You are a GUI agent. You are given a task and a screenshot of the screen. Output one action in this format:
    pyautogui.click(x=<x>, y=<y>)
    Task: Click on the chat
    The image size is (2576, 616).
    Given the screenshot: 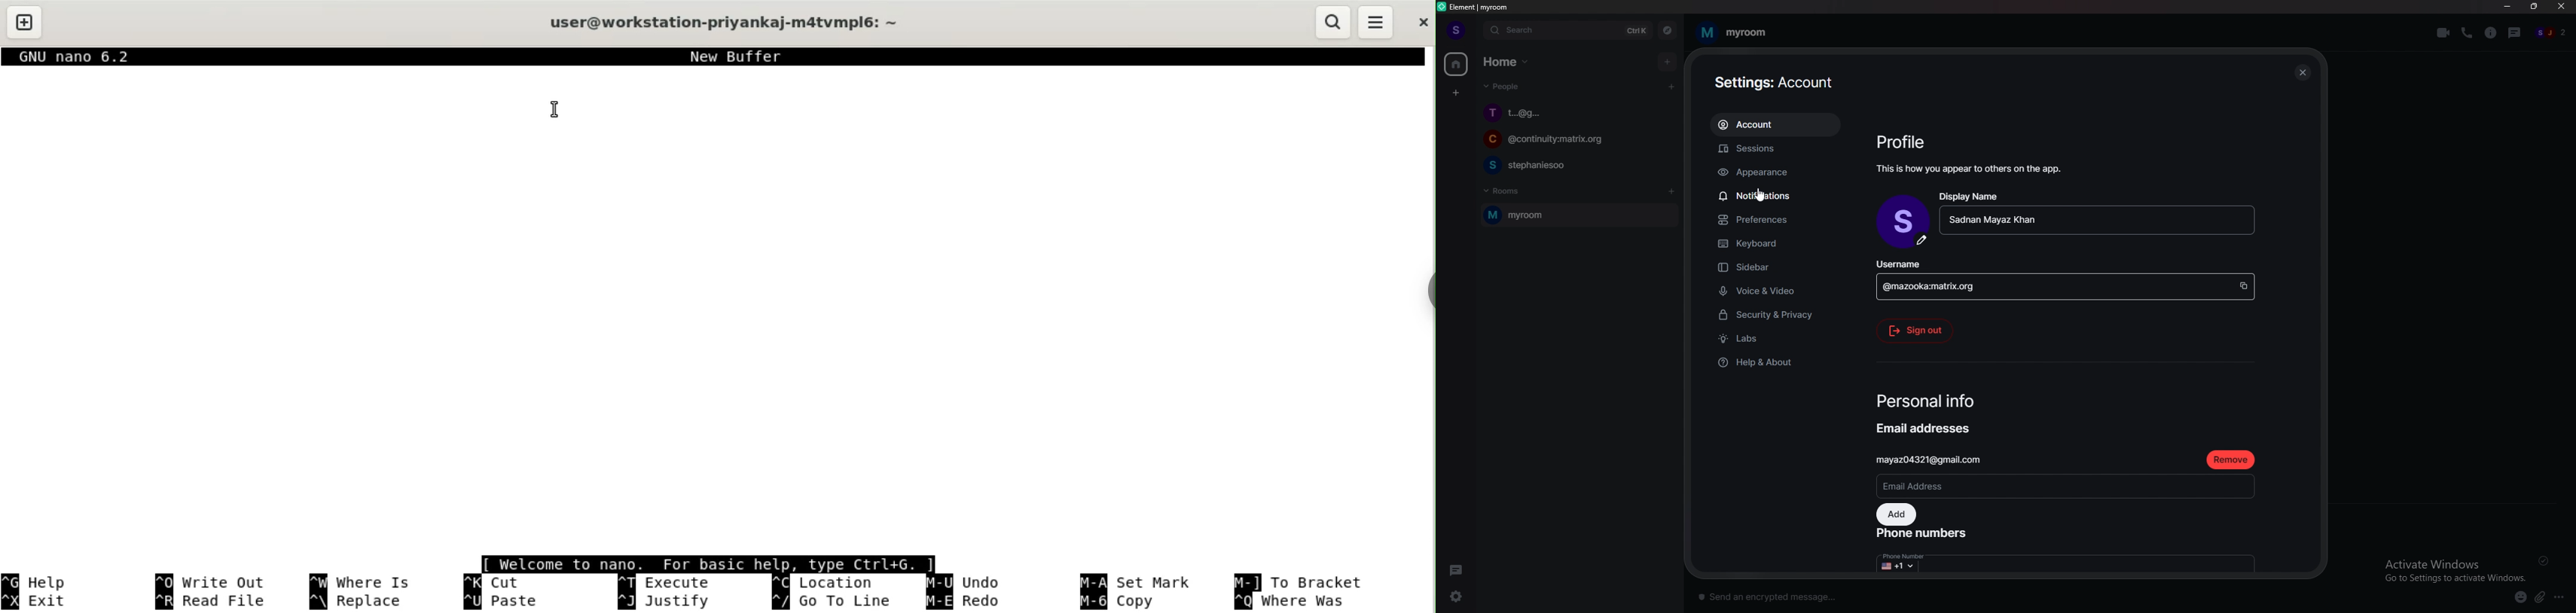 What is the action you would take?
    pyautogui.click(x=1572, y=140)
    